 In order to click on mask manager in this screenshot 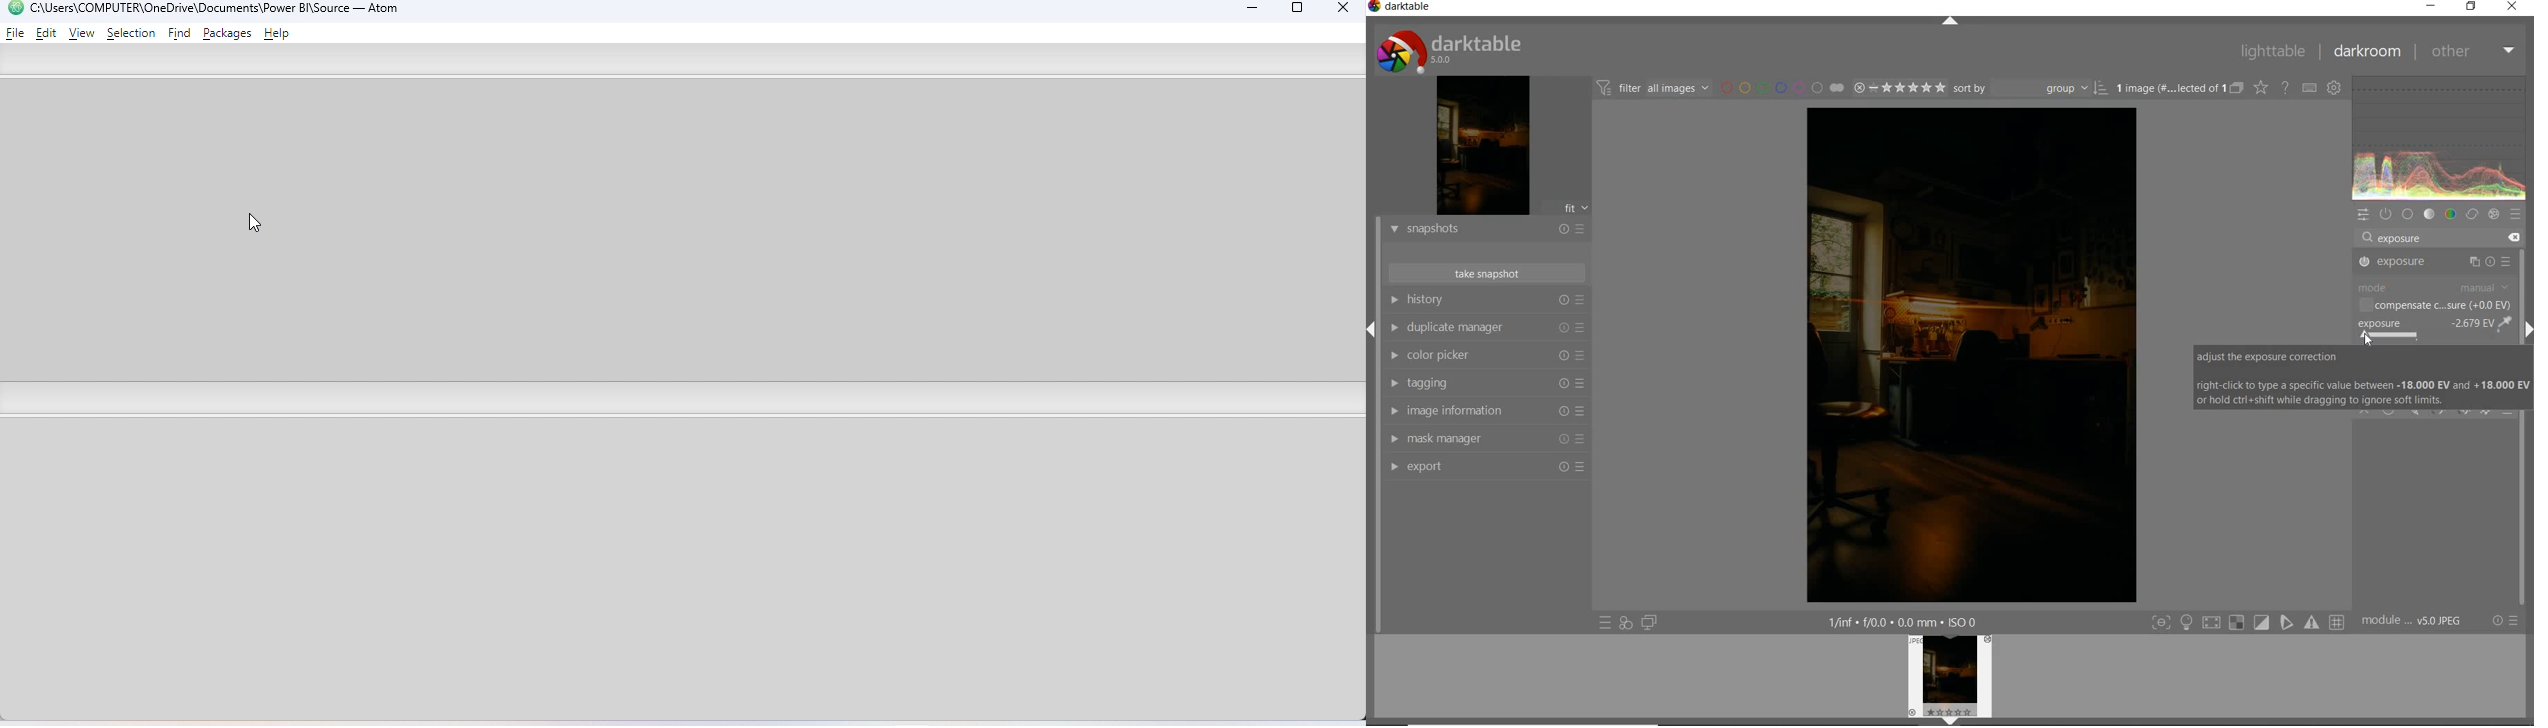, I will do `click(1484, 440)`.